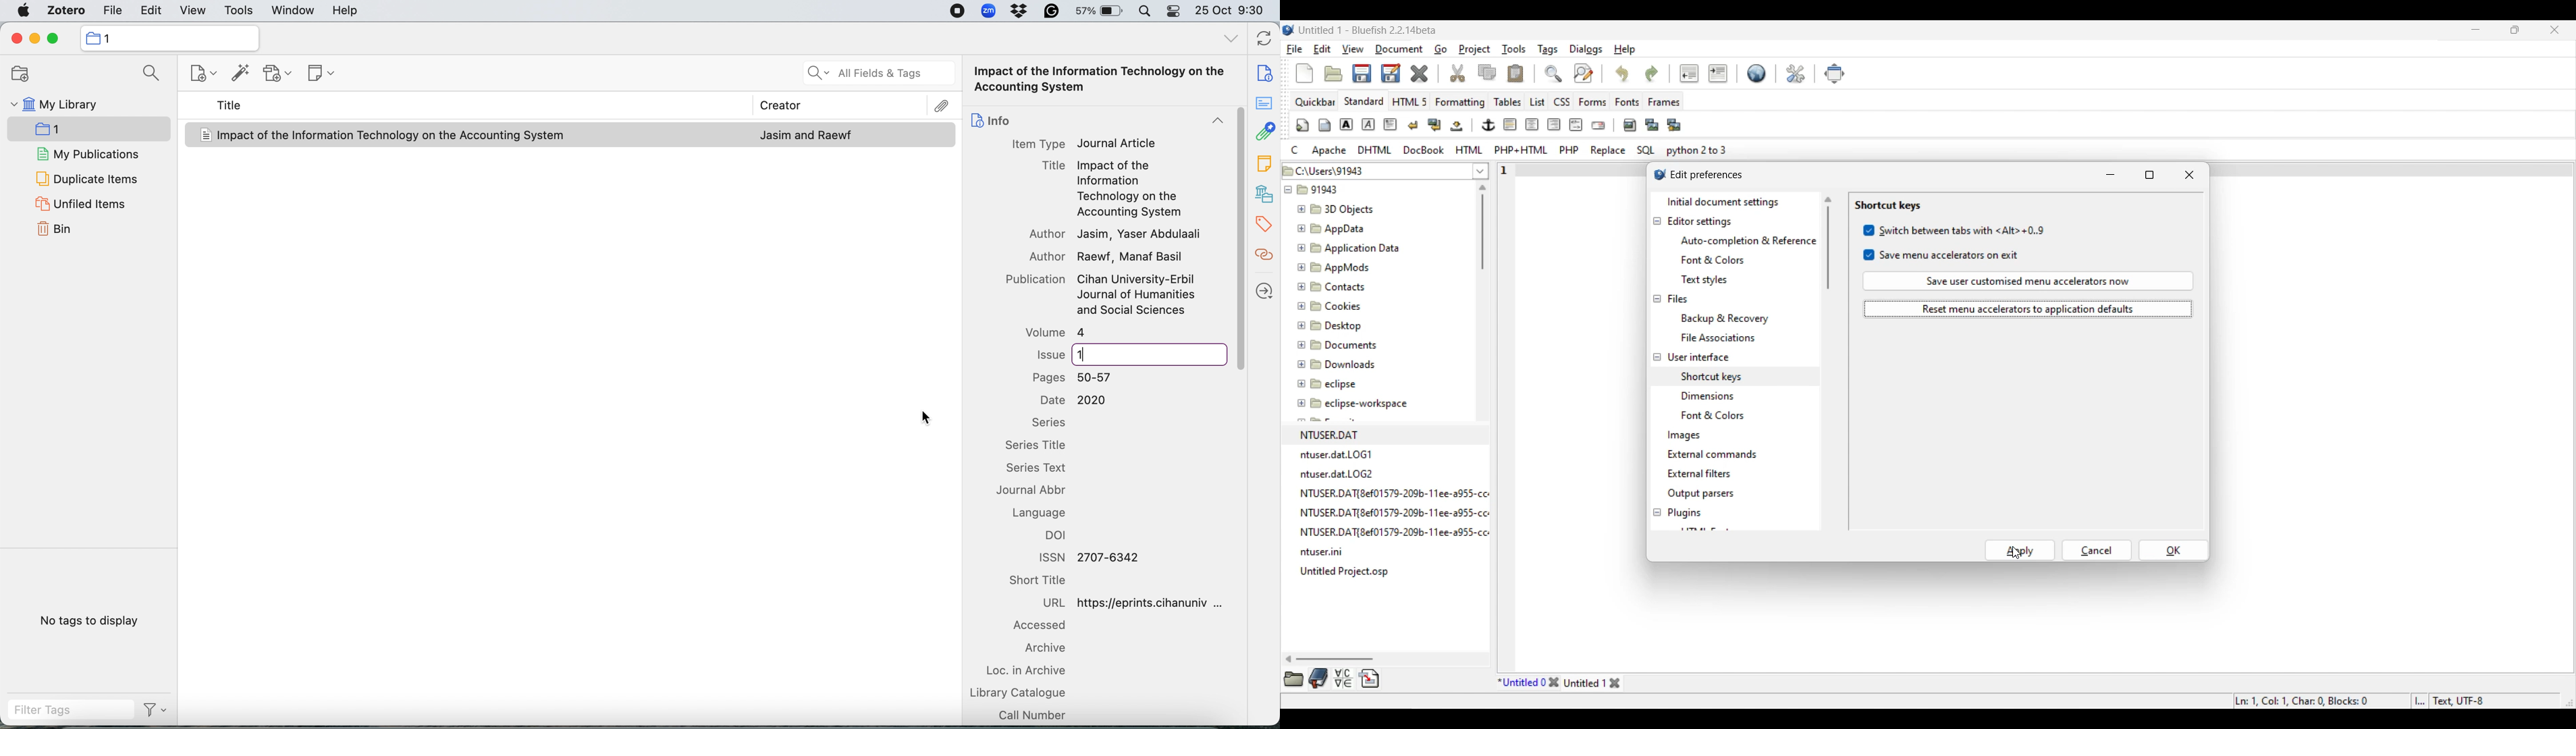 The image size is (2576, 756). I want to click on title, so click(231, 105).